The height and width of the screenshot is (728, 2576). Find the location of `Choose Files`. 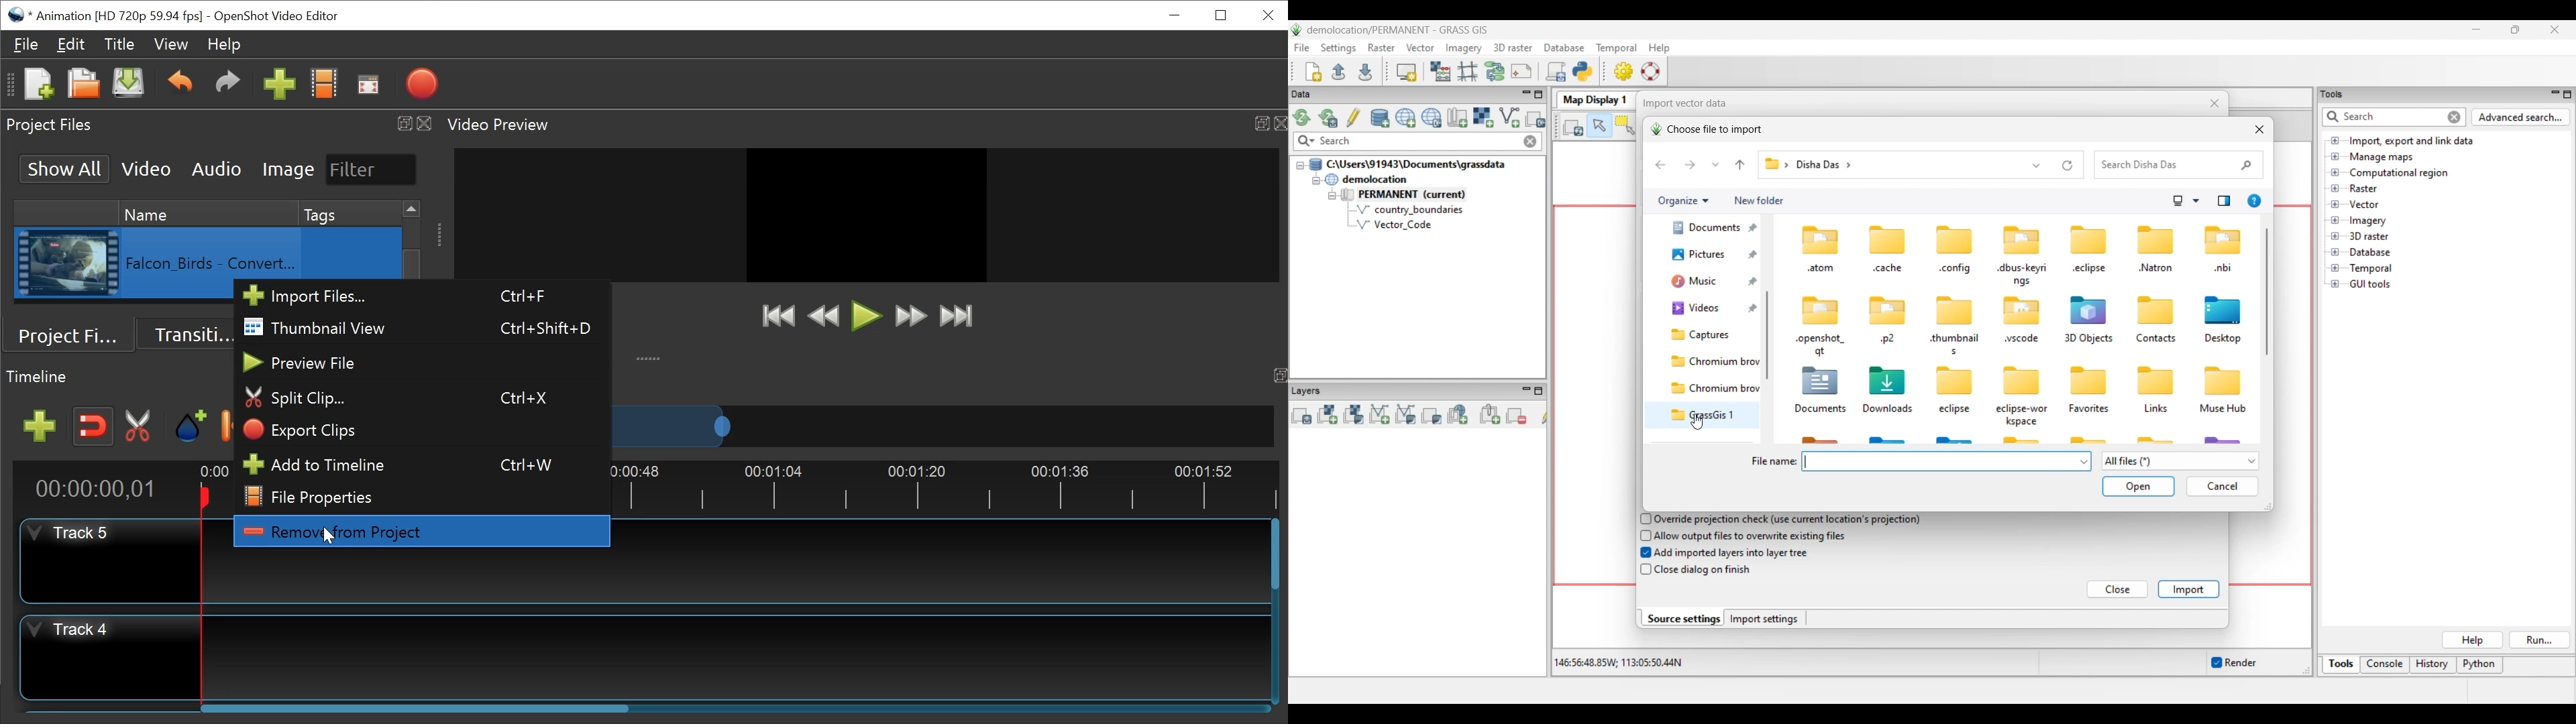

Choose Files is located at coordinates (325, 84).